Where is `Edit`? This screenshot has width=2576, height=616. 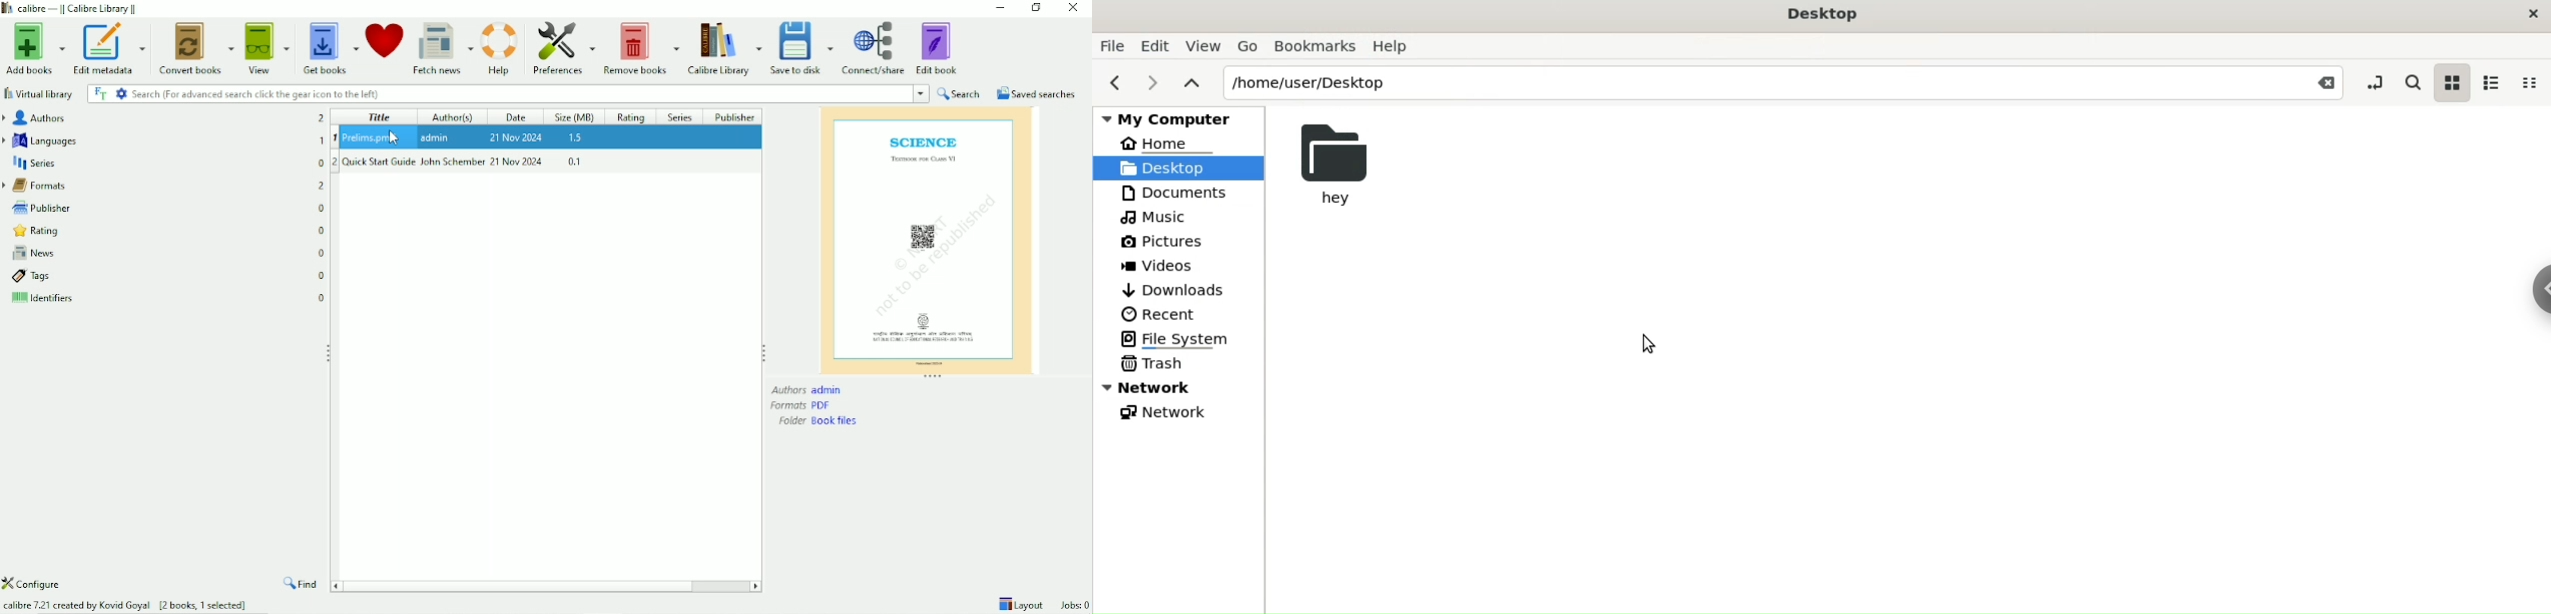
Edit is located at coordinates (1157, 45).